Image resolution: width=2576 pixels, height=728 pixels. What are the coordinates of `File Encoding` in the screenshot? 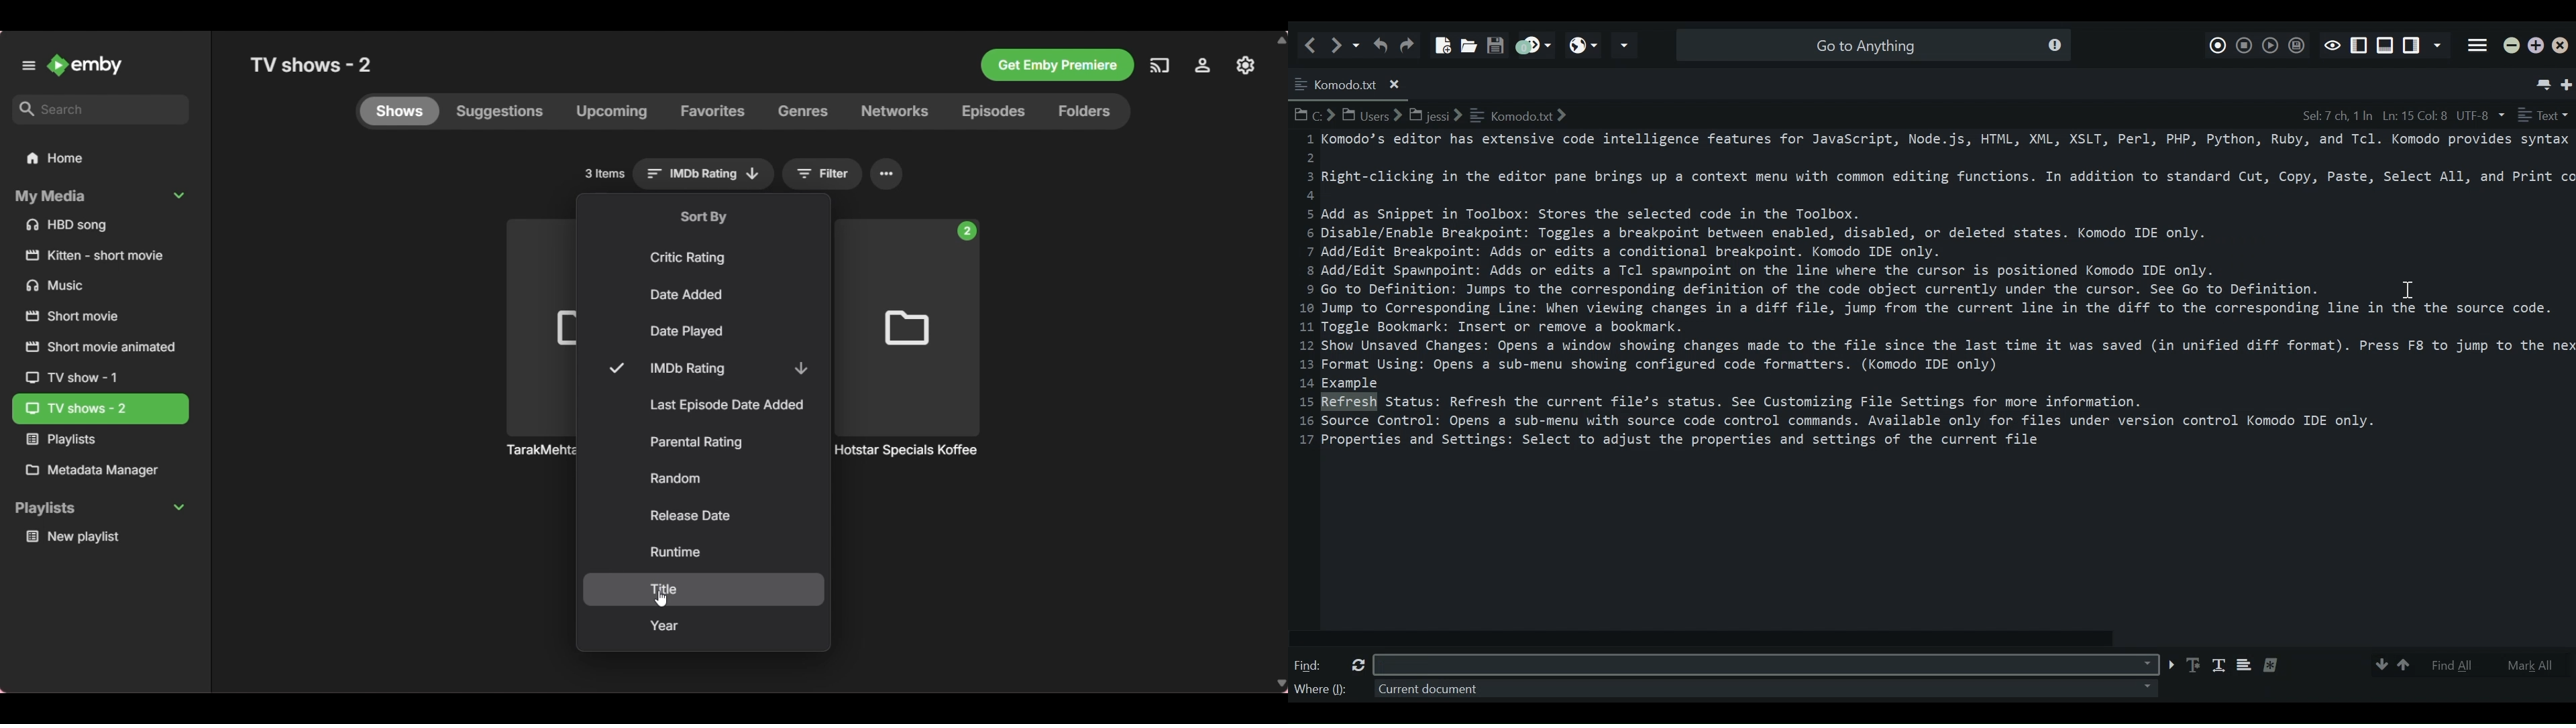 It's located at (2481, 115).